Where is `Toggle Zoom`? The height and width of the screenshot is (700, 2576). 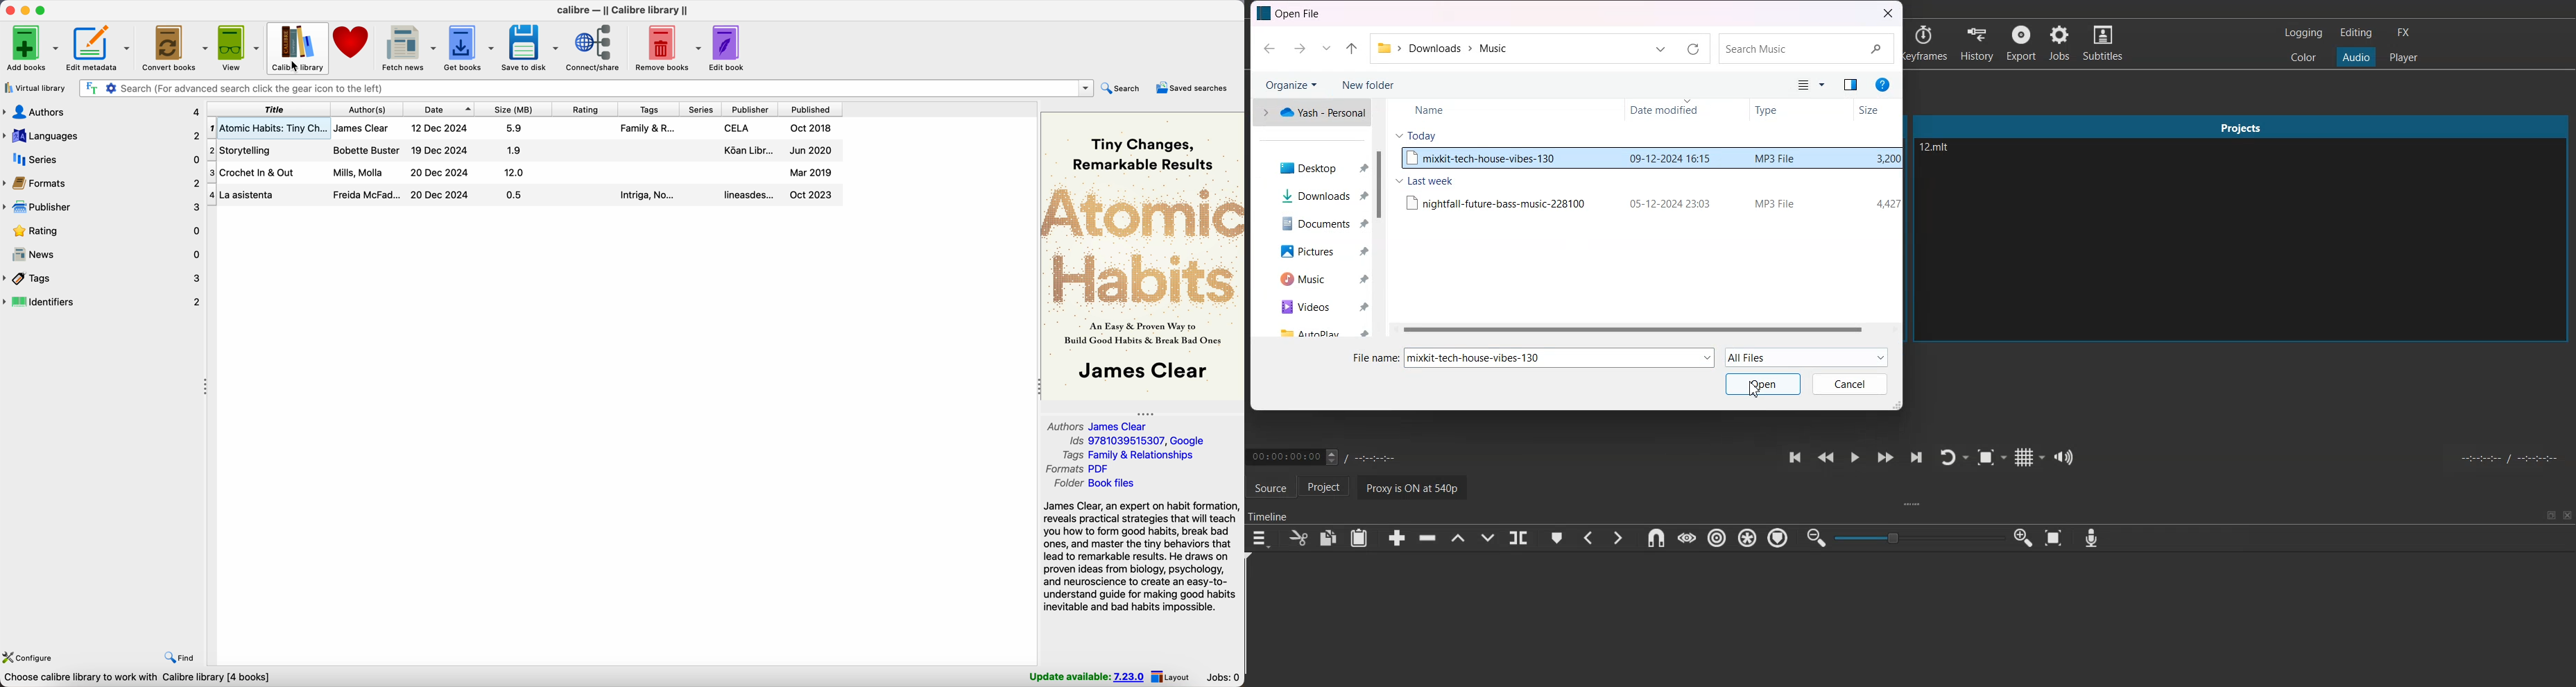 Toggle Zoom is located at coordinates (1993, 458).